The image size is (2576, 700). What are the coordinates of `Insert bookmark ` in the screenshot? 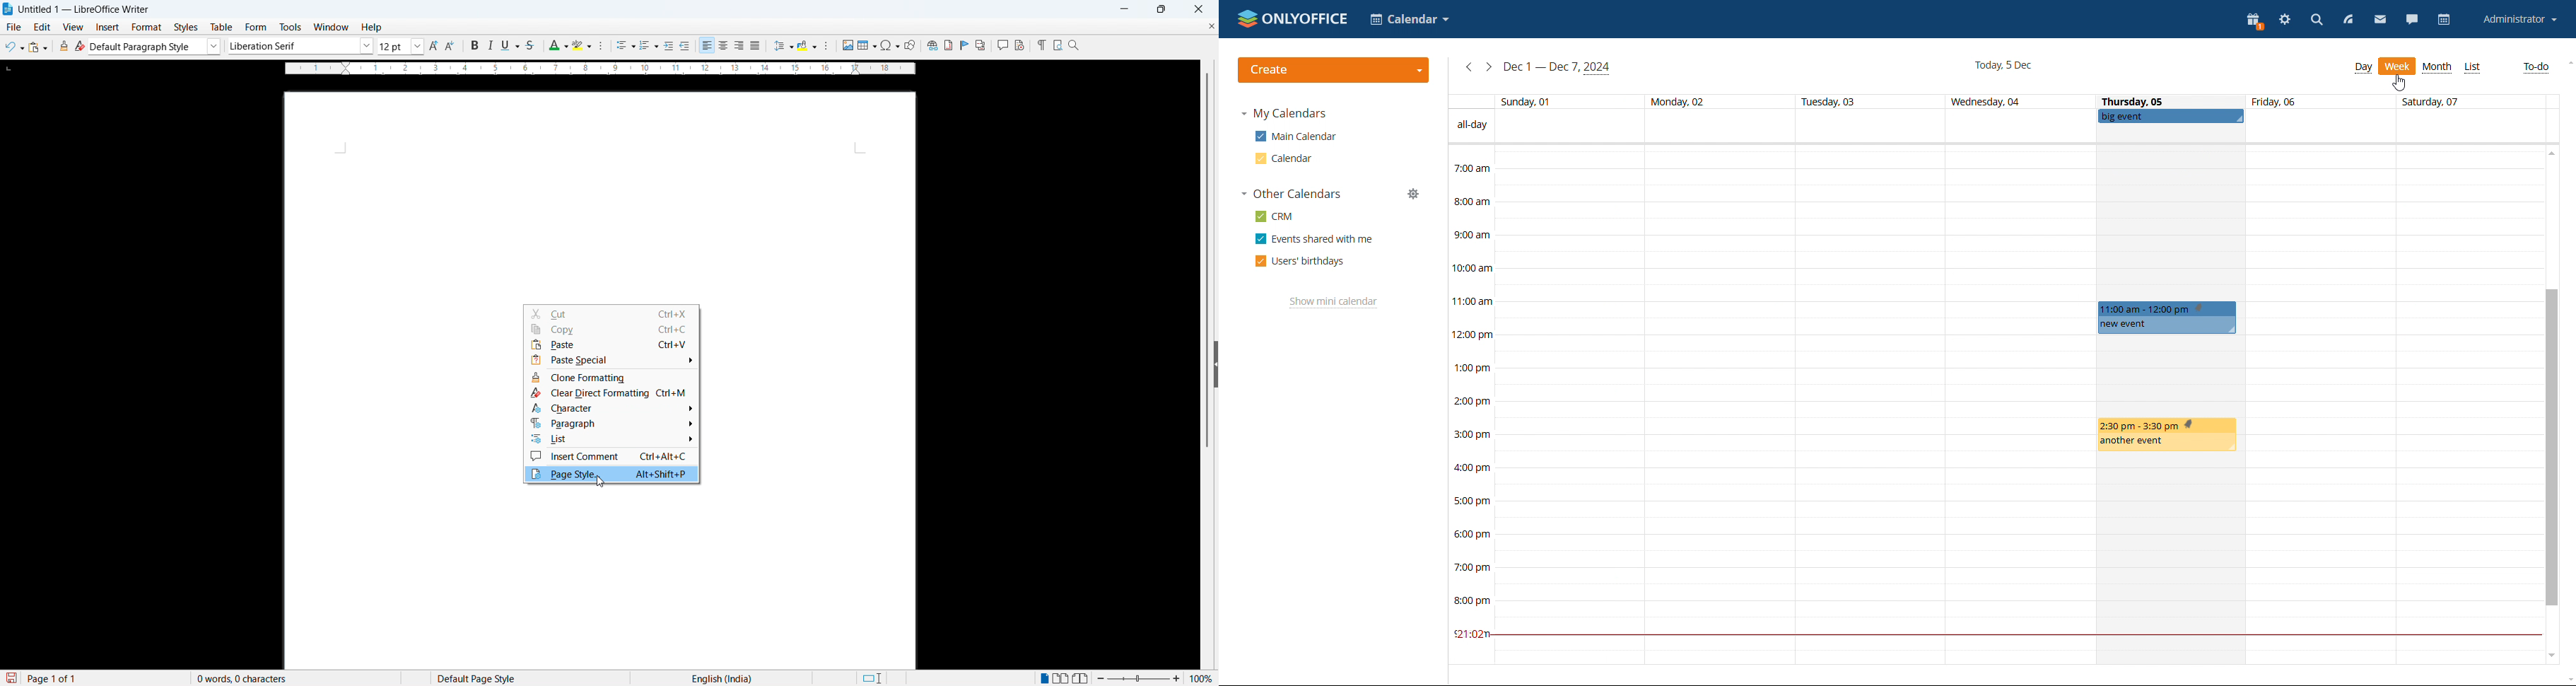 It's located at (965, 44).